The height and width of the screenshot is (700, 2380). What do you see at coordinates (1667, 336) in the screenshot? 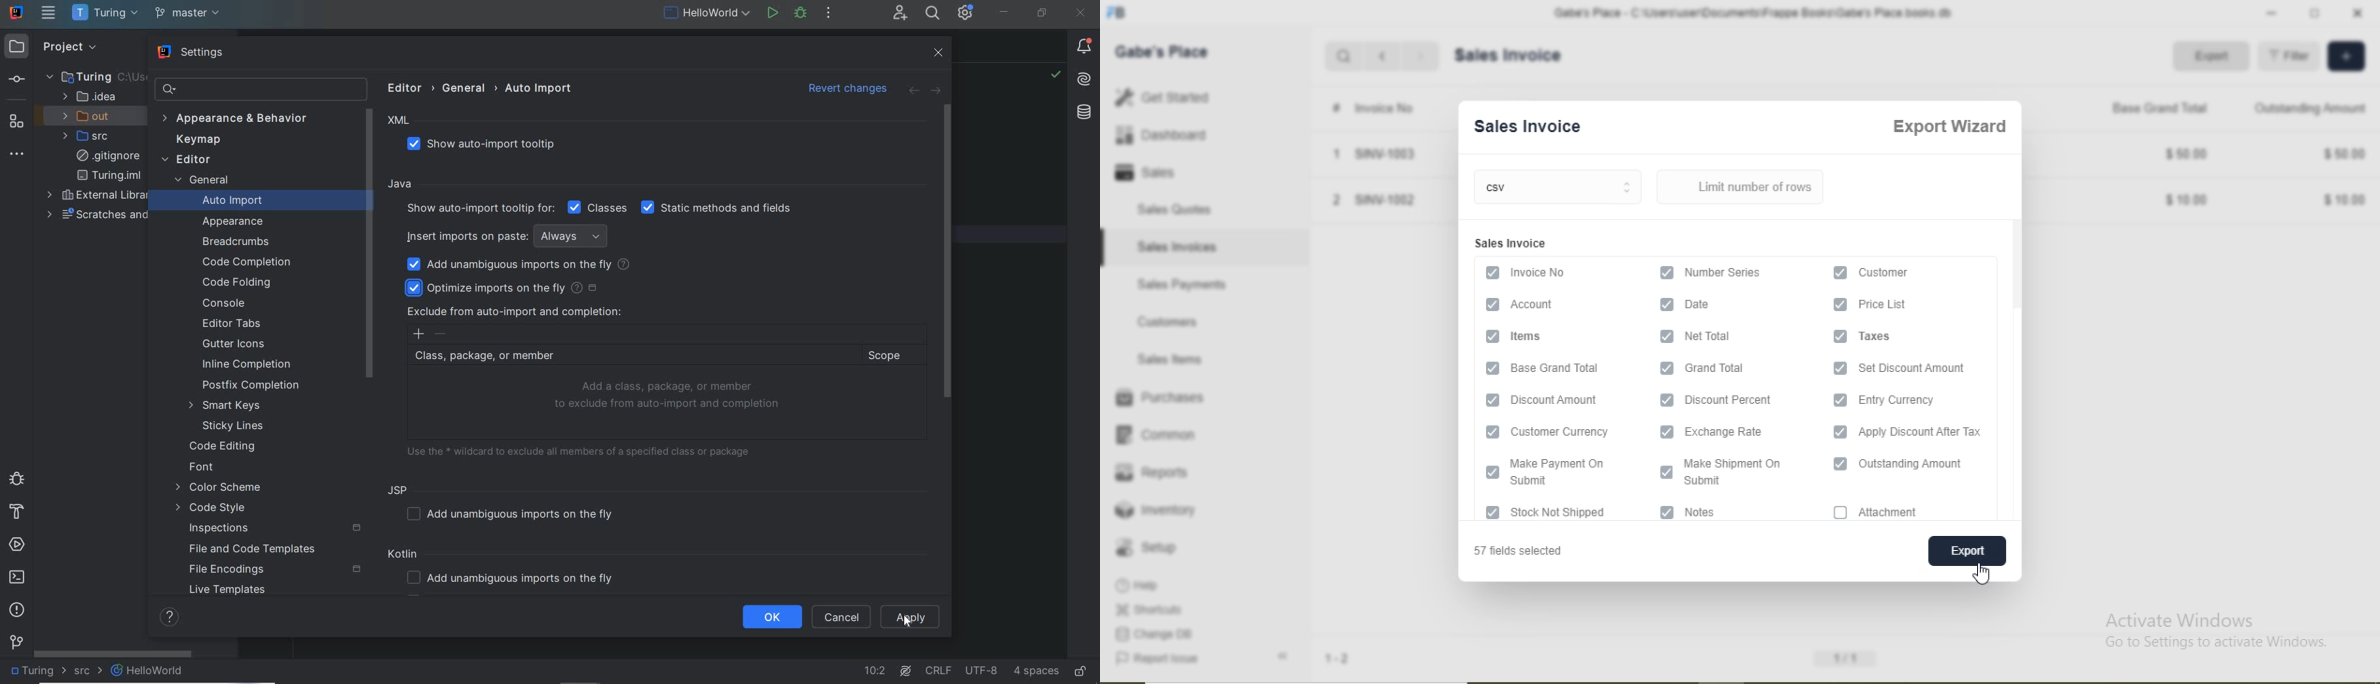
I see `checkbox` at bounding box center [1667, 336].